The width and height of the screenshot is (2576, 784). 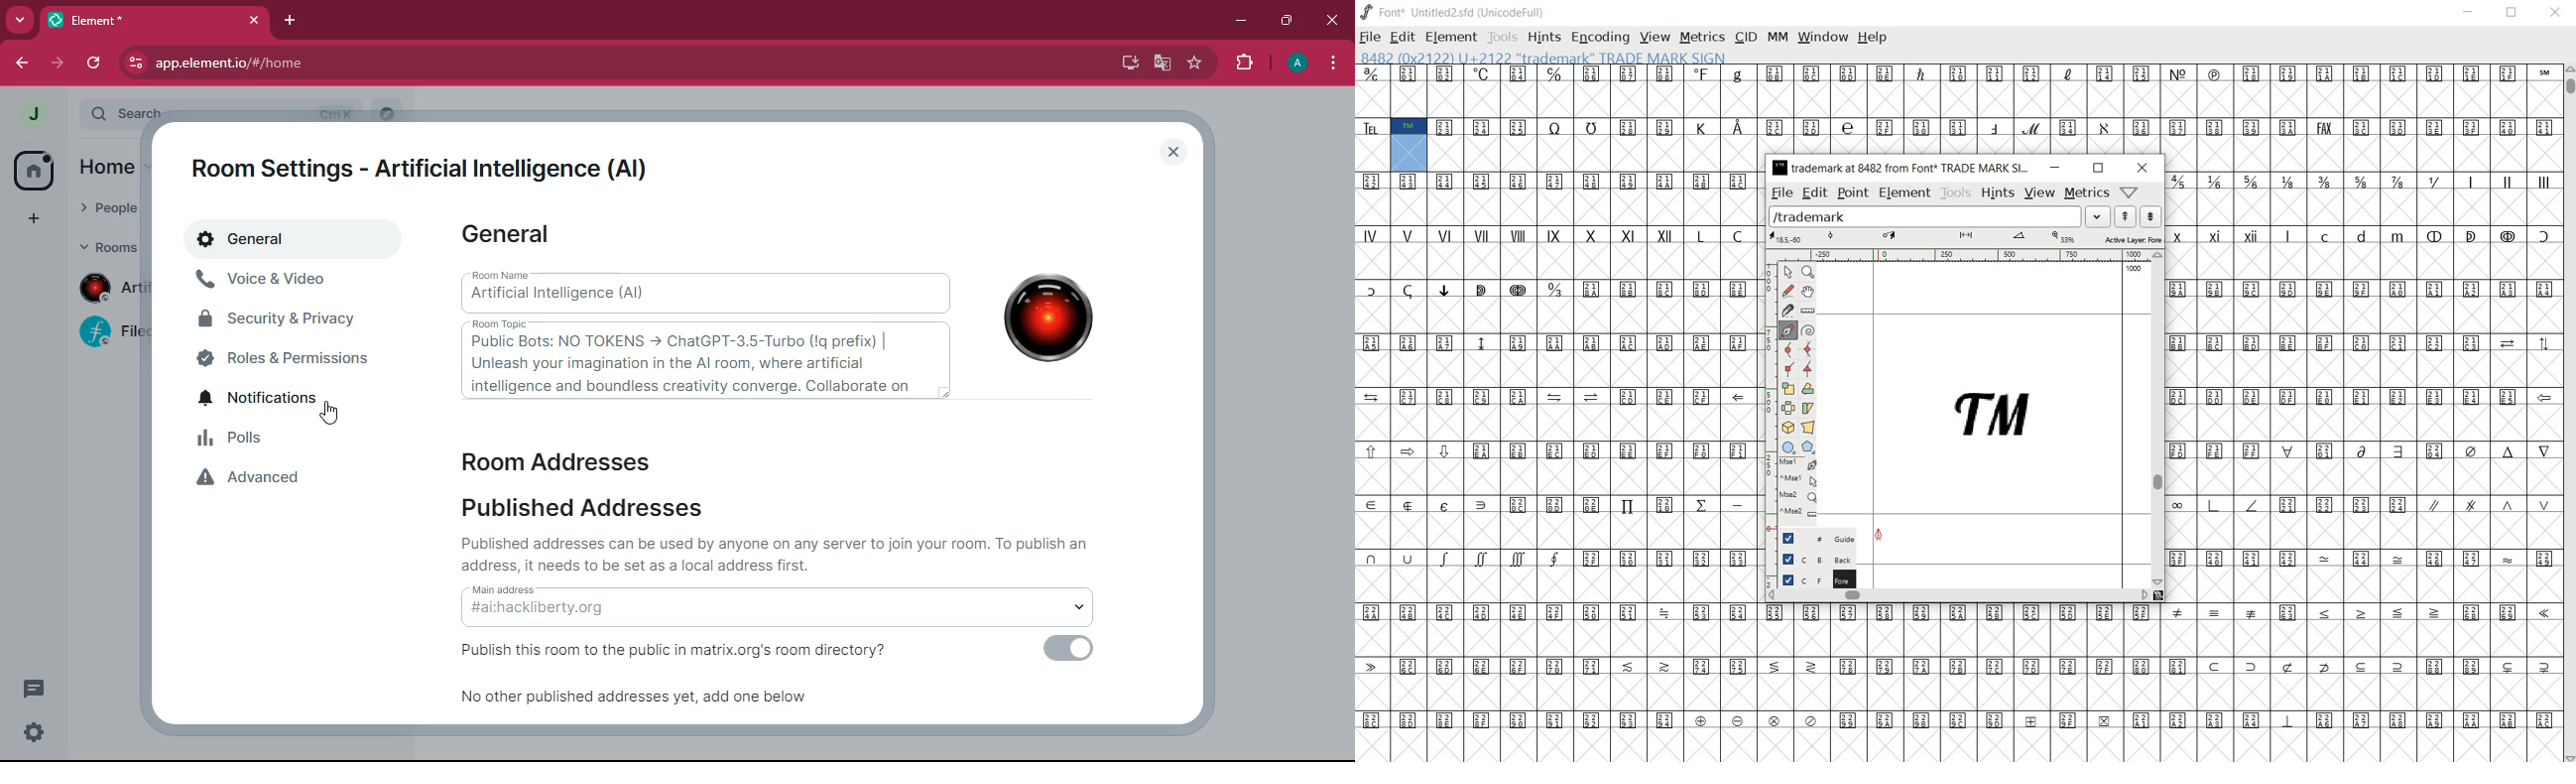 What do you see at coordinates (1999, 193) in the screenshot?
I see `hints` at bounding box center [1999, 193].